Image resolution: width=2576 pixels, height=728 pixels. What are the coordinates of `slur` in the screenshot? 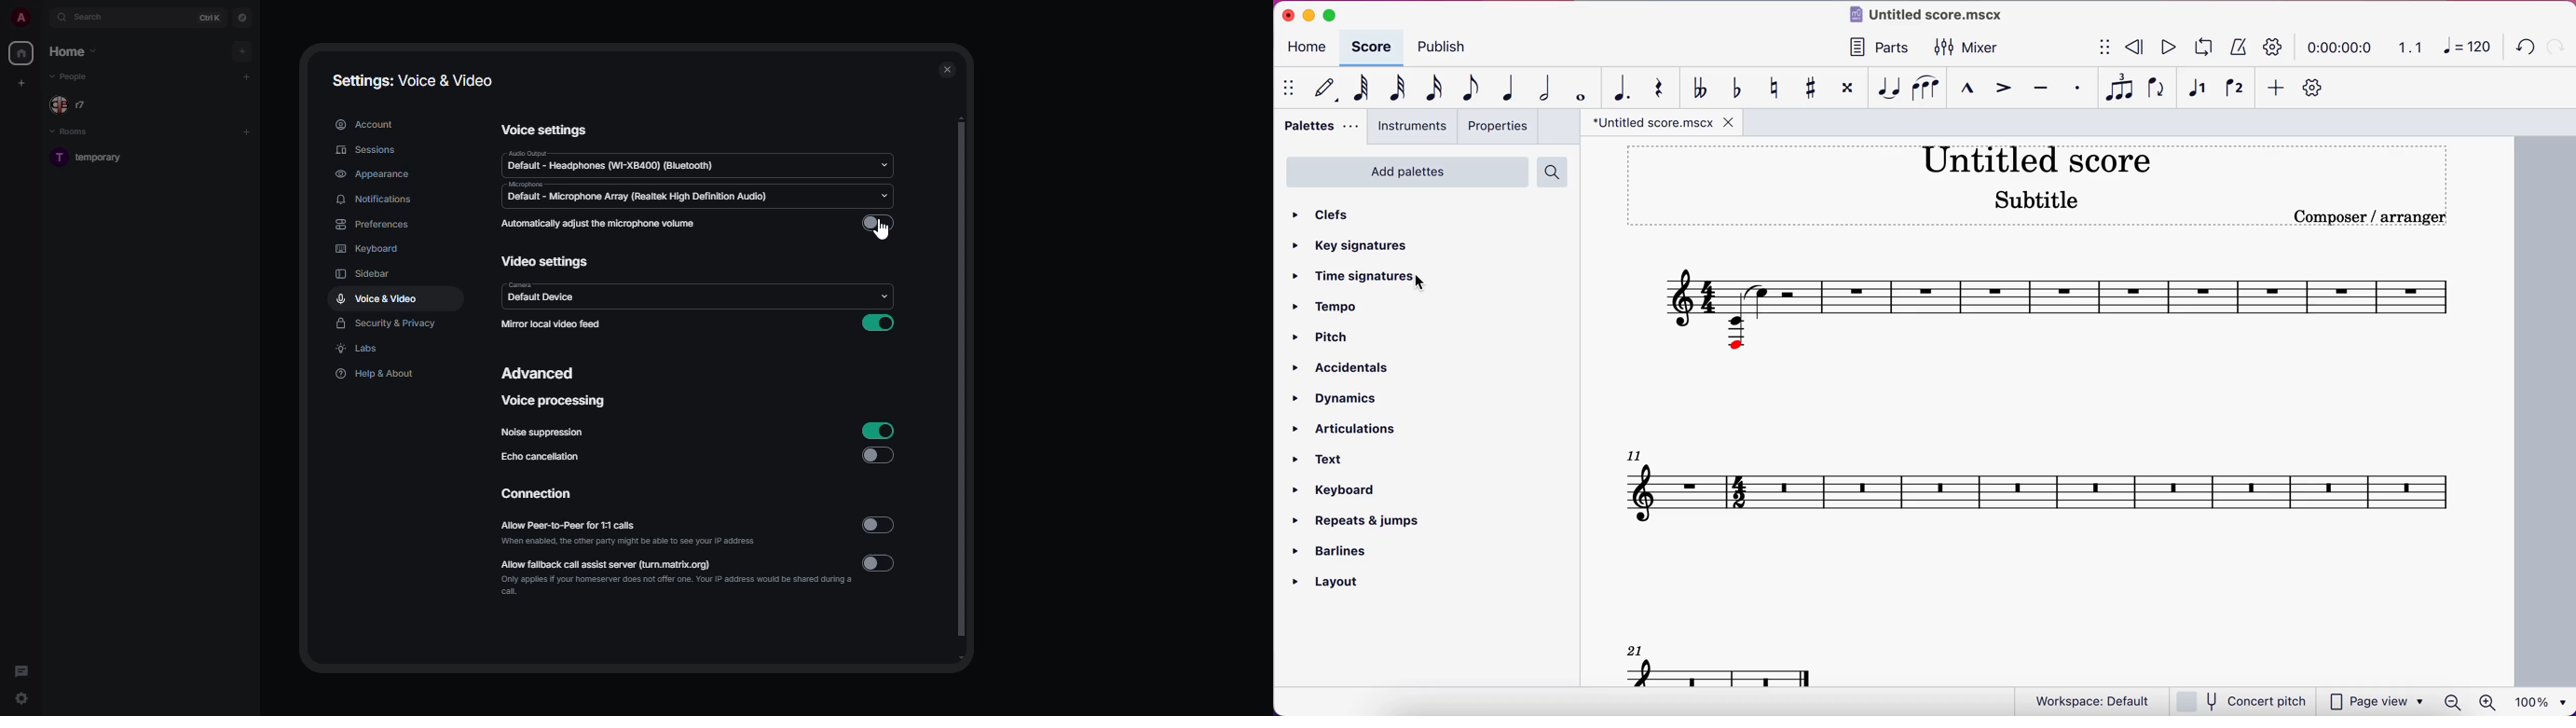 It's located at (1924, 87).